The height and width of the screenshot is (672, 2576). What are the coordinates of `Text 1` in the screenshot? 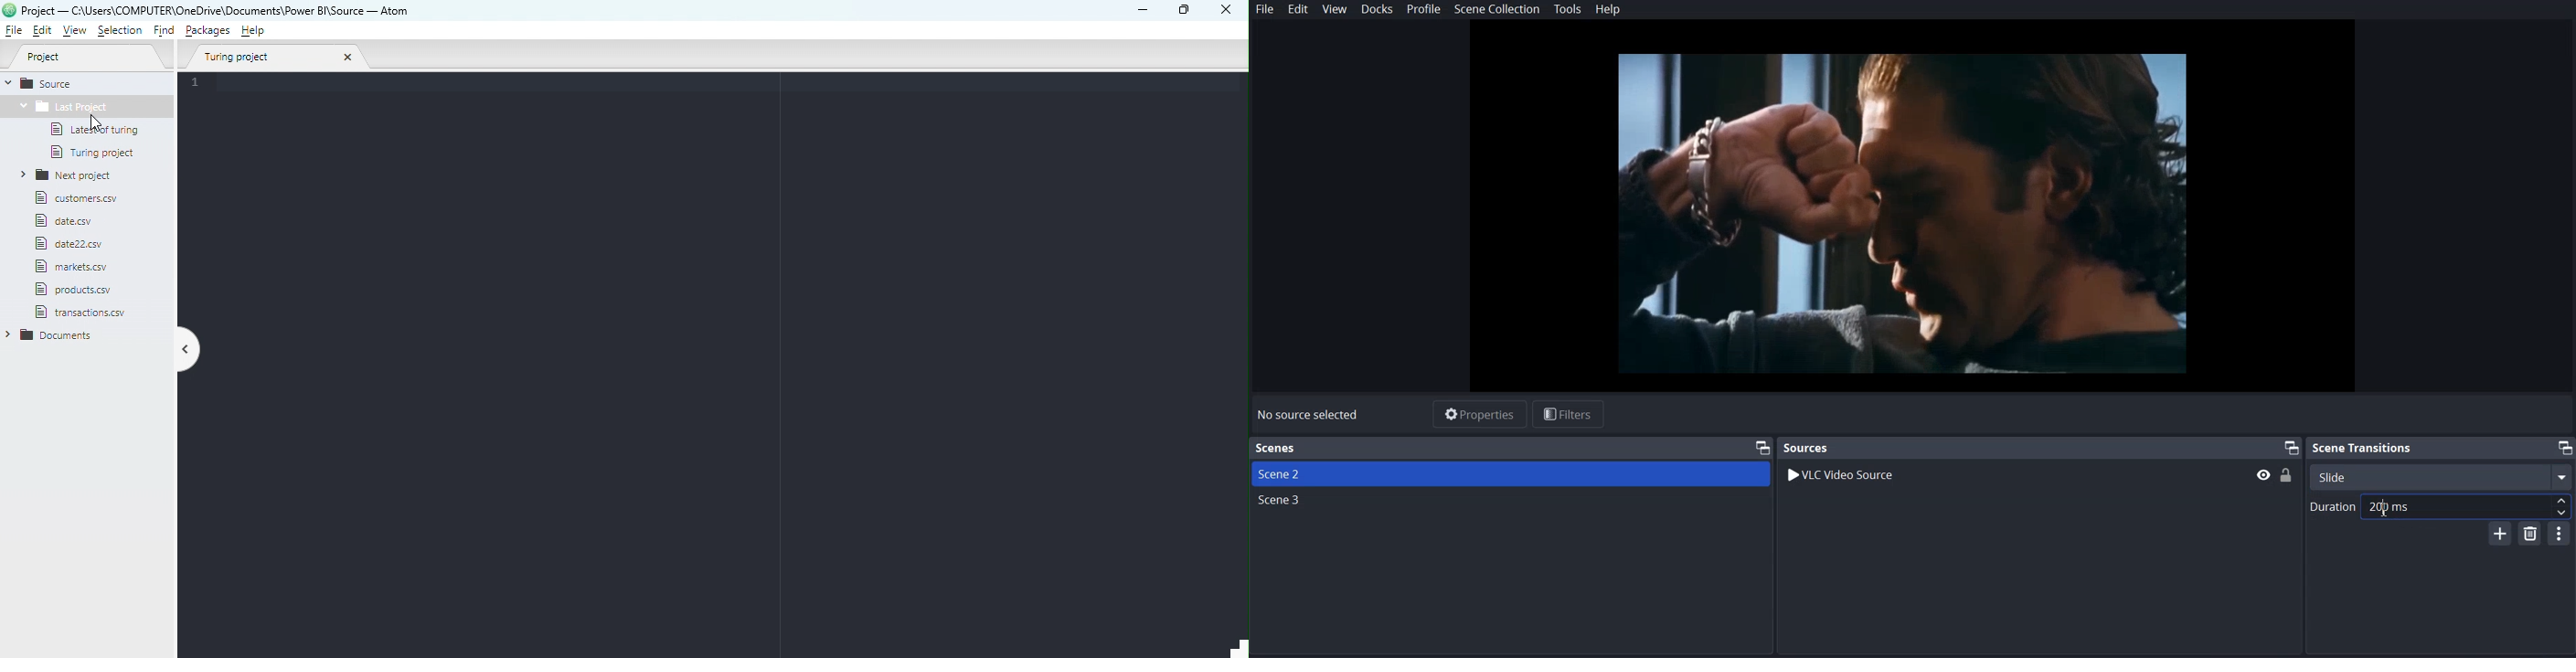 It's located at (1511, 448).